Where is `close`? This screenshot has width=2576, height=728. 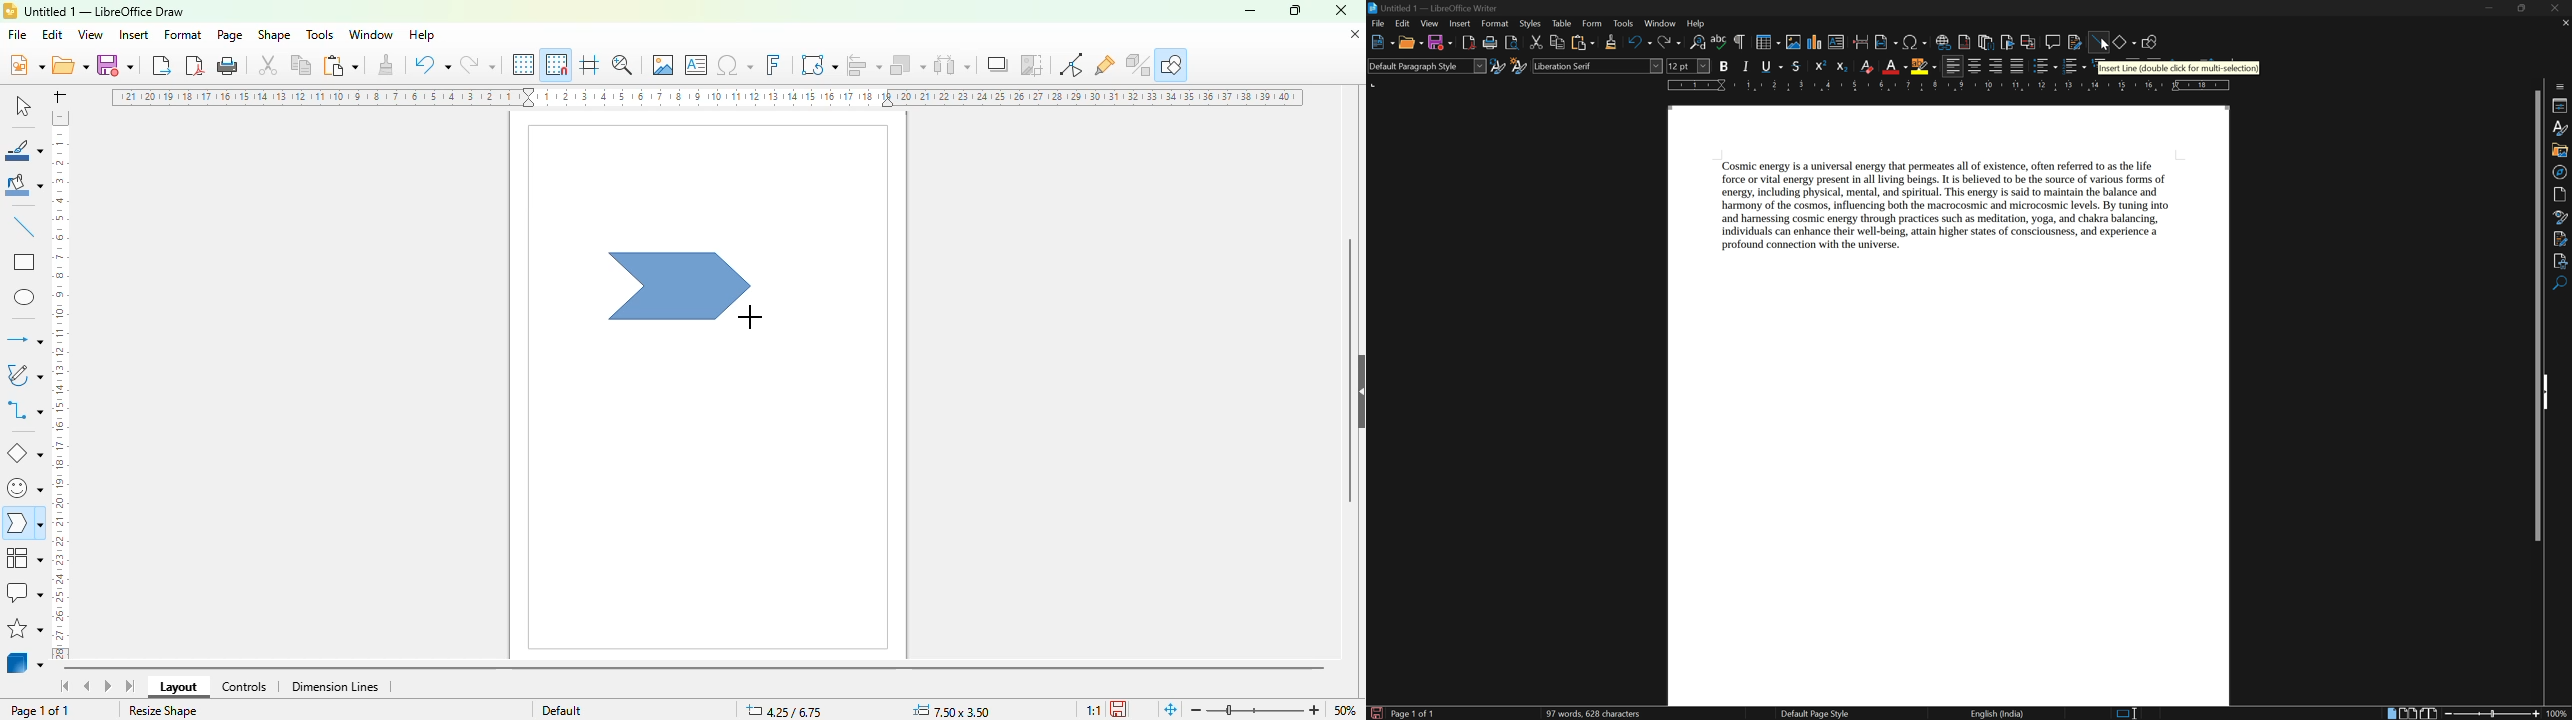 close is located at coordinates (1341, 10).